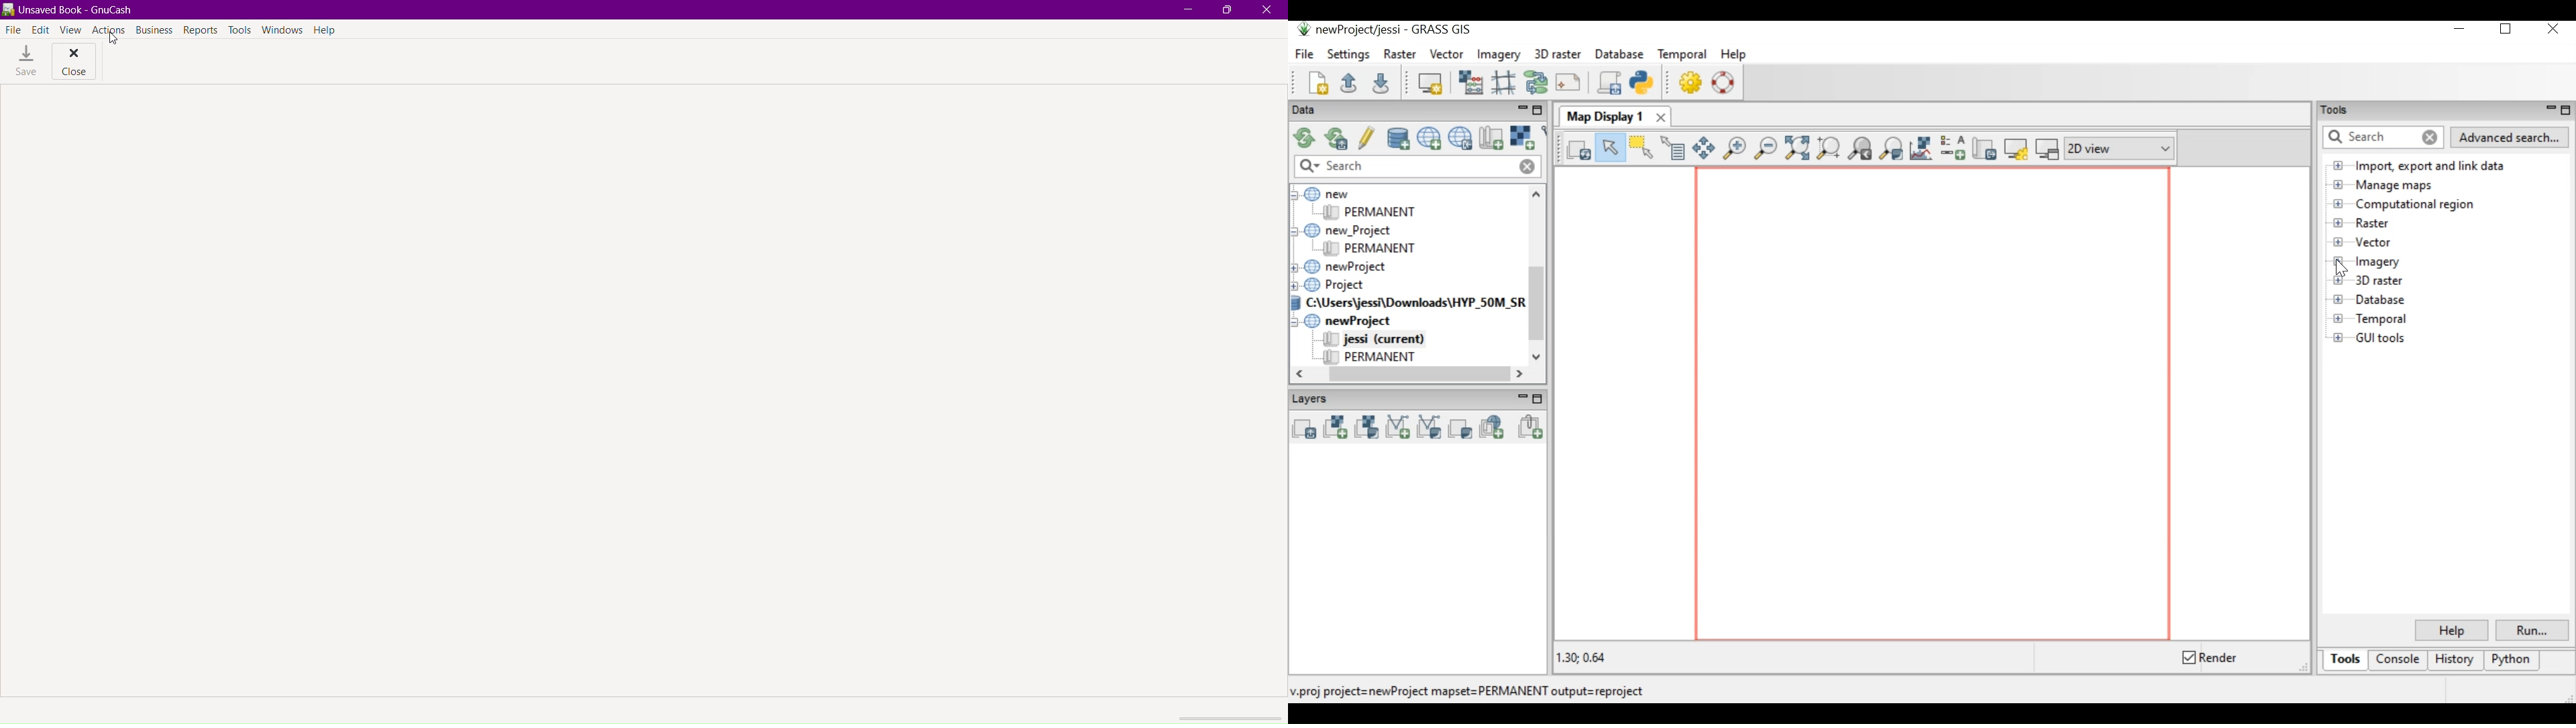  I want to click on Tools, so click(241, 28).